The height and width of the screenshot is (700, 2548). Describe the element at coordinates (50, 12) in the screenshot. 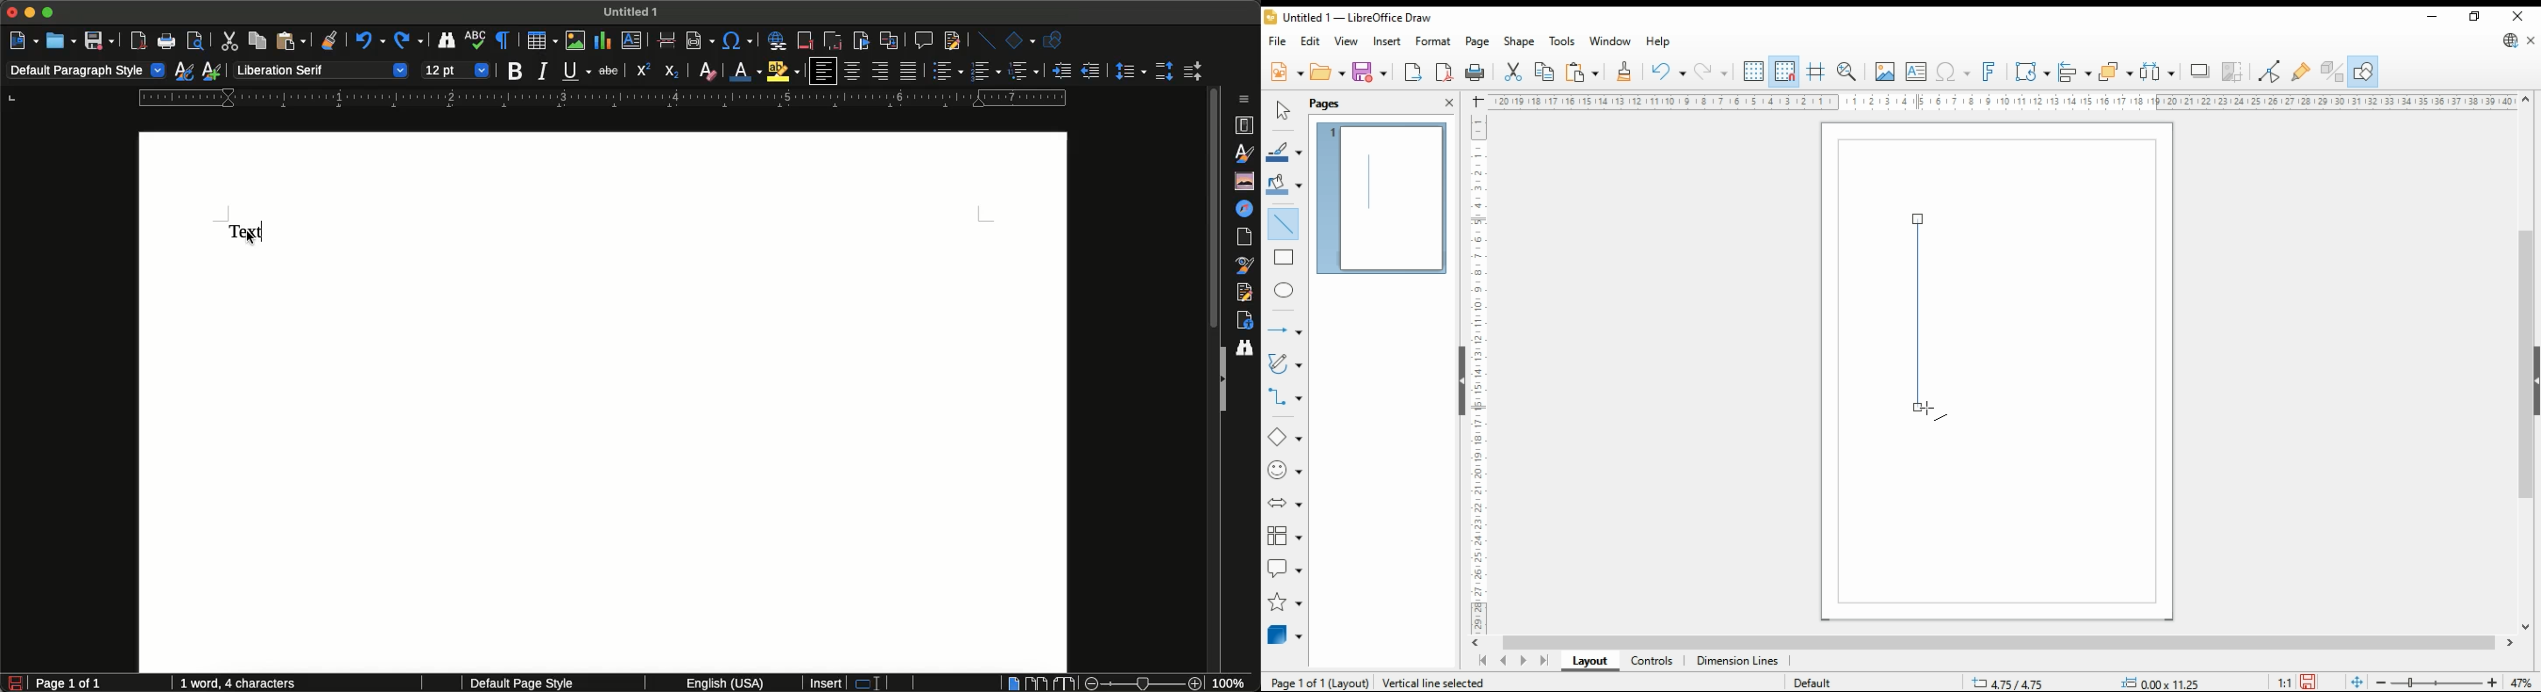

I see `Maximize` at that location.